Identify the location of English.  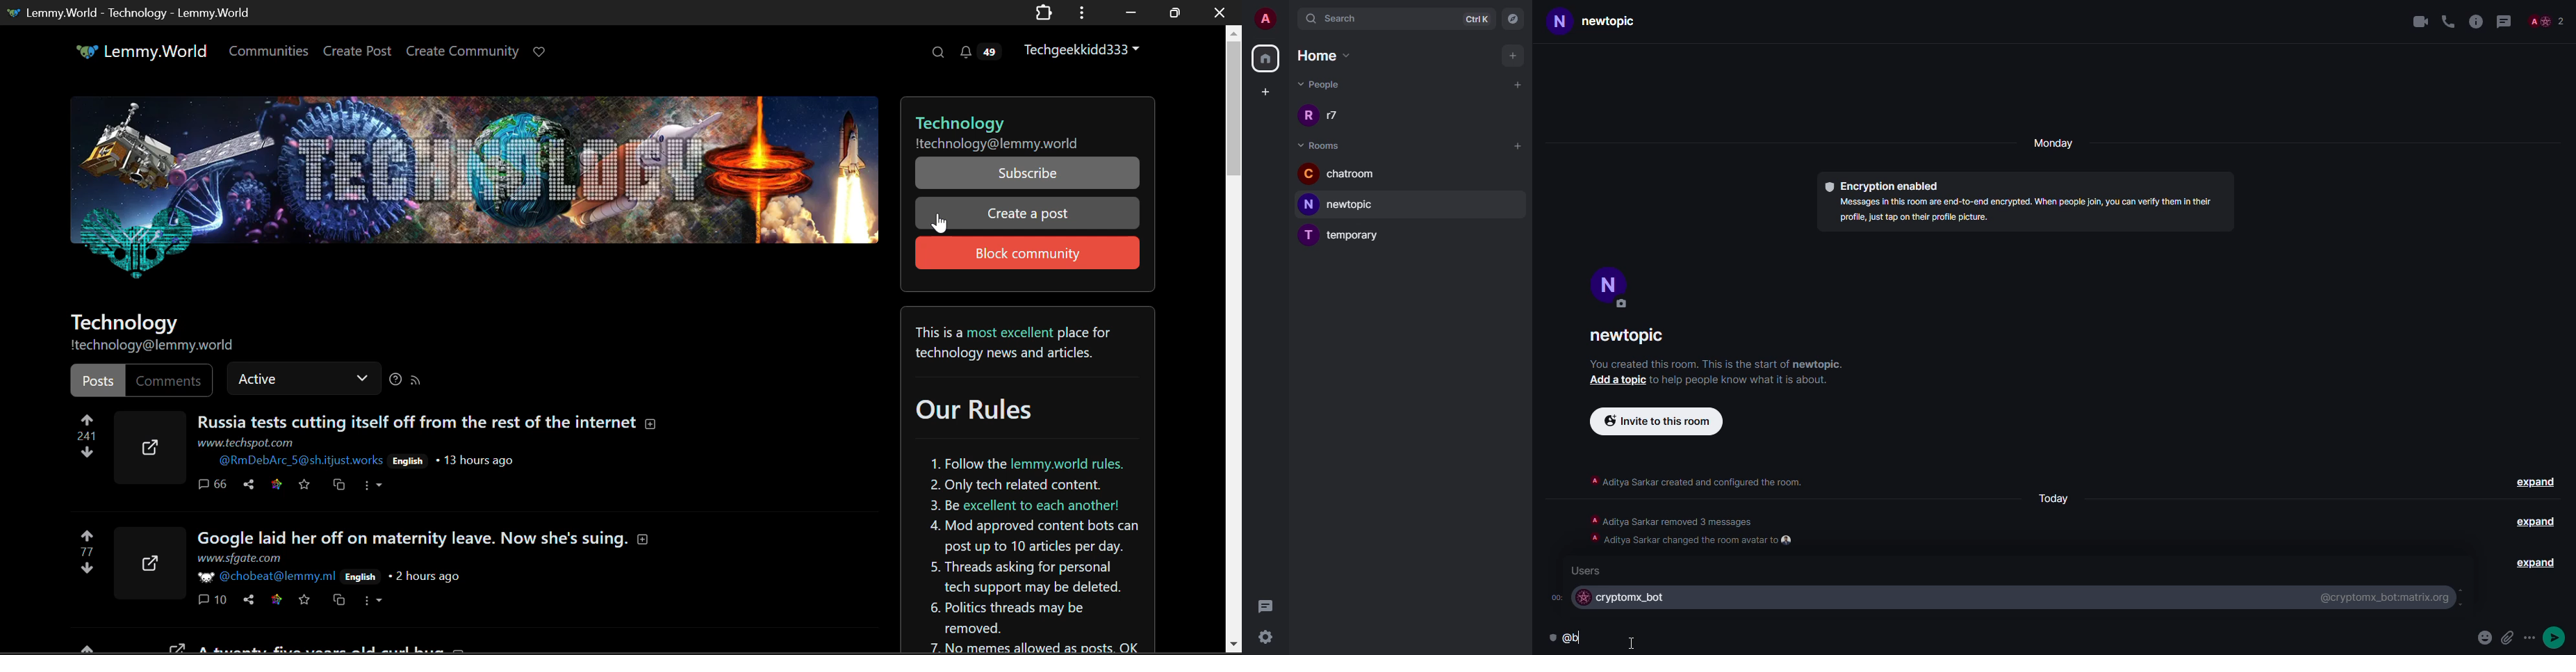
(408, 461).